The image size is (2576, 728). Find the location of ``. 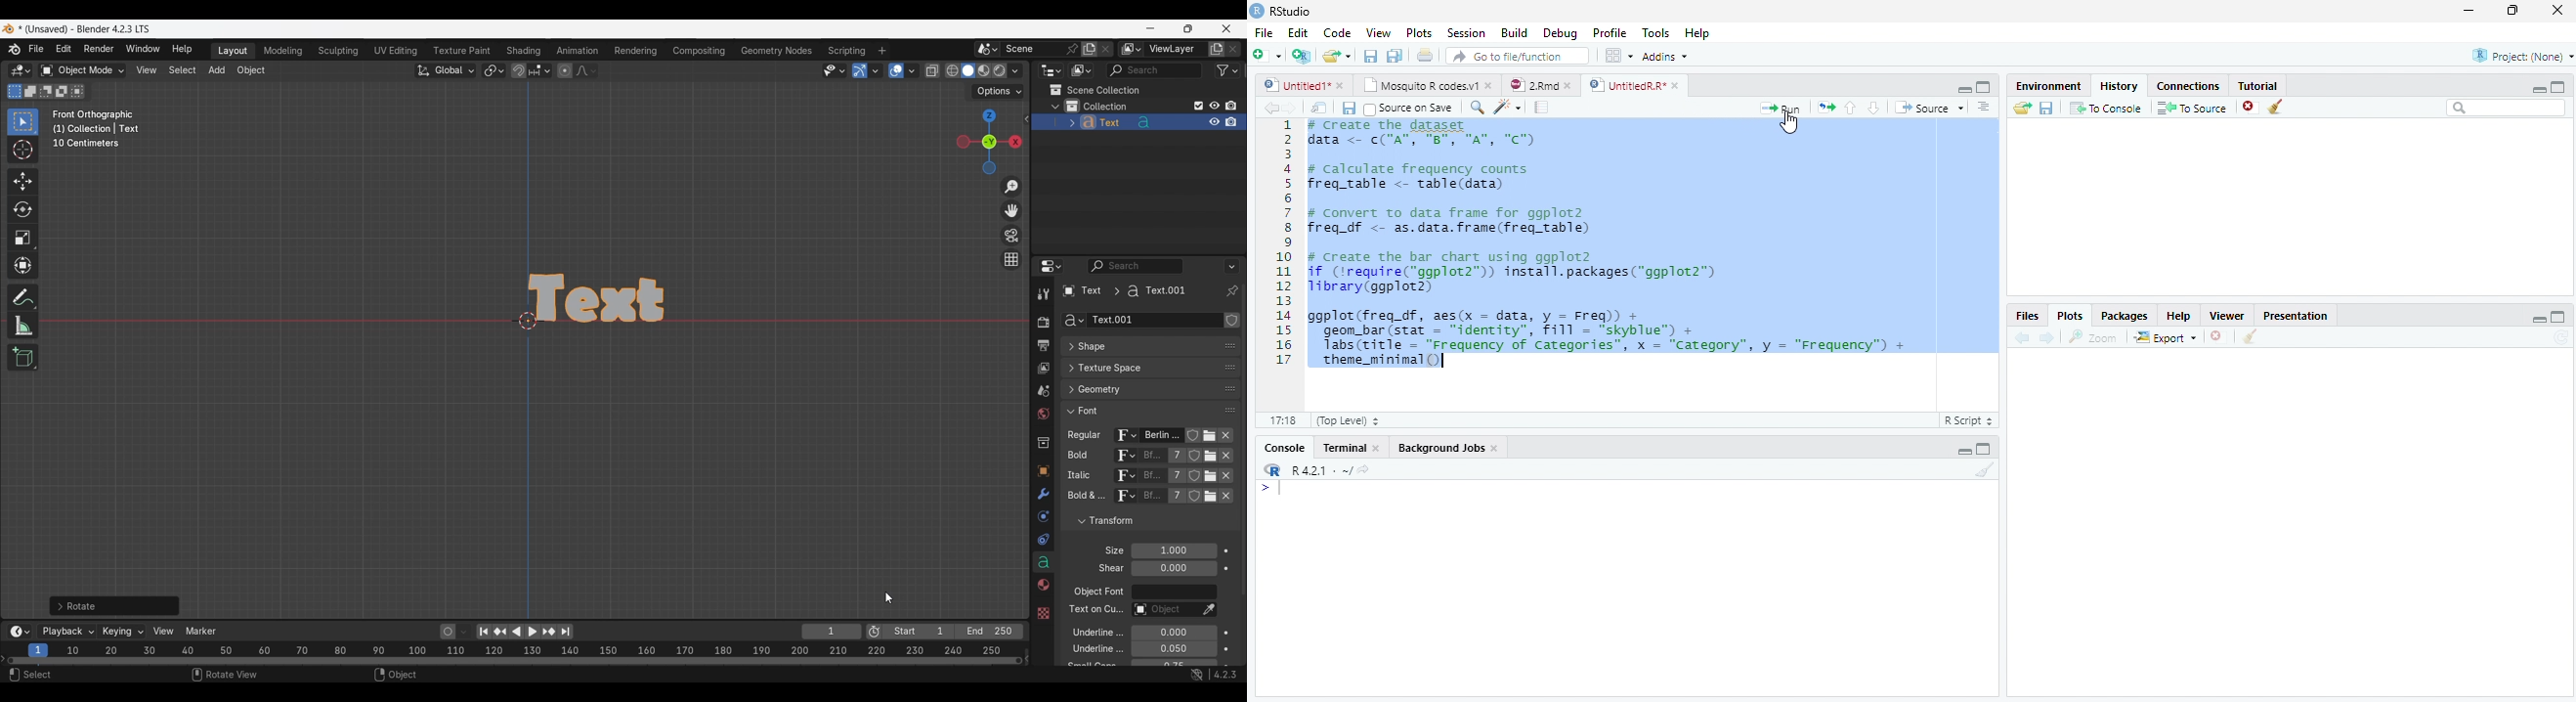

 is located at coordinates (1095, 611).